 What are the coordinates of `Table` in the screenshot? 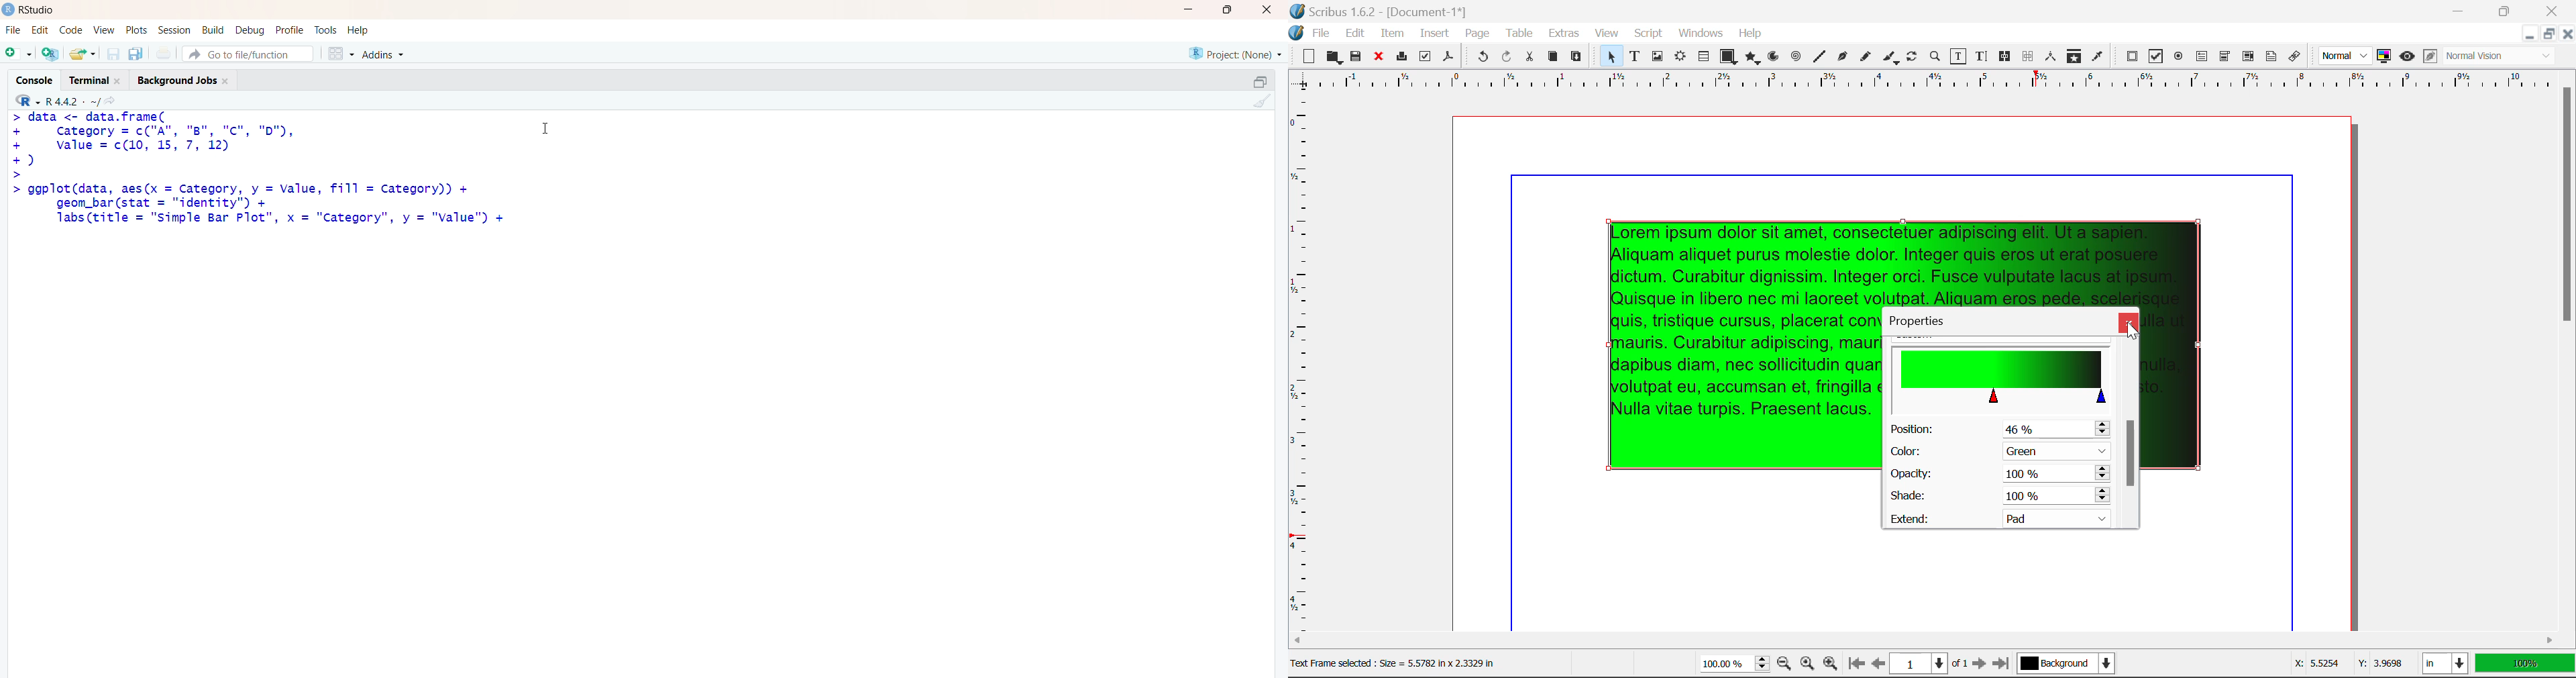 It's located at (1518, 34).